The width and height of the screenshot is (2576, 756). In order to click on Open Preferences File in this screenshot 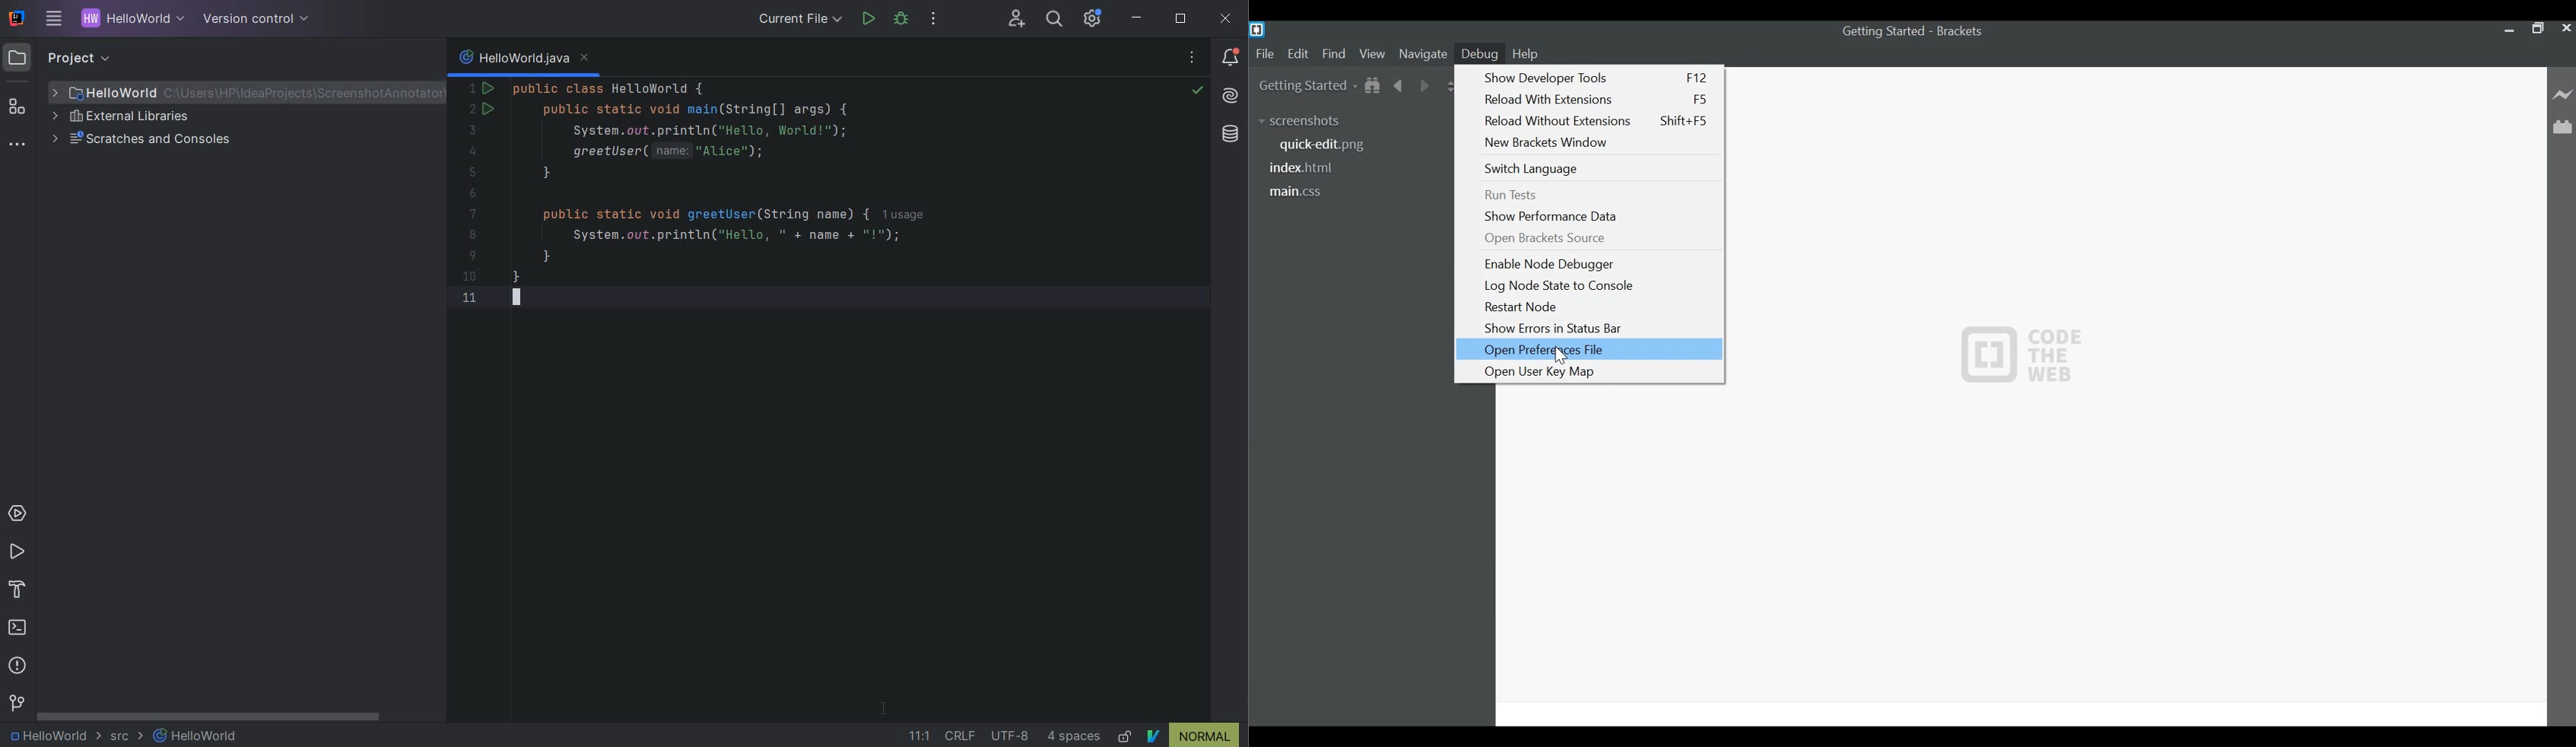, I will do `click(1590, 349)`.